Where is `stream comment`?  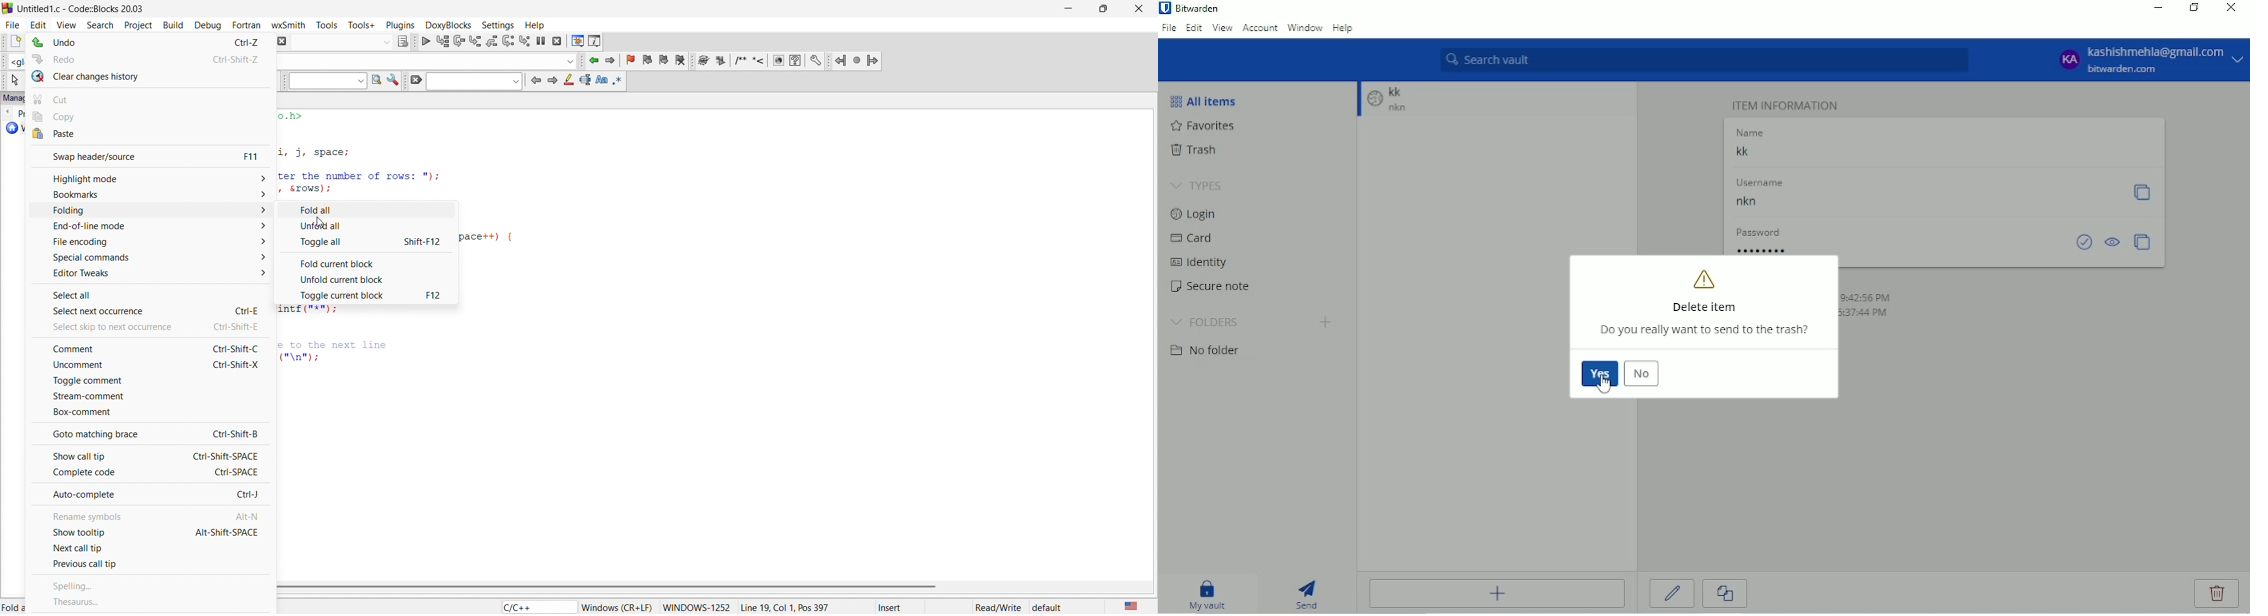
stream comment is located at coordinates (150, 396).